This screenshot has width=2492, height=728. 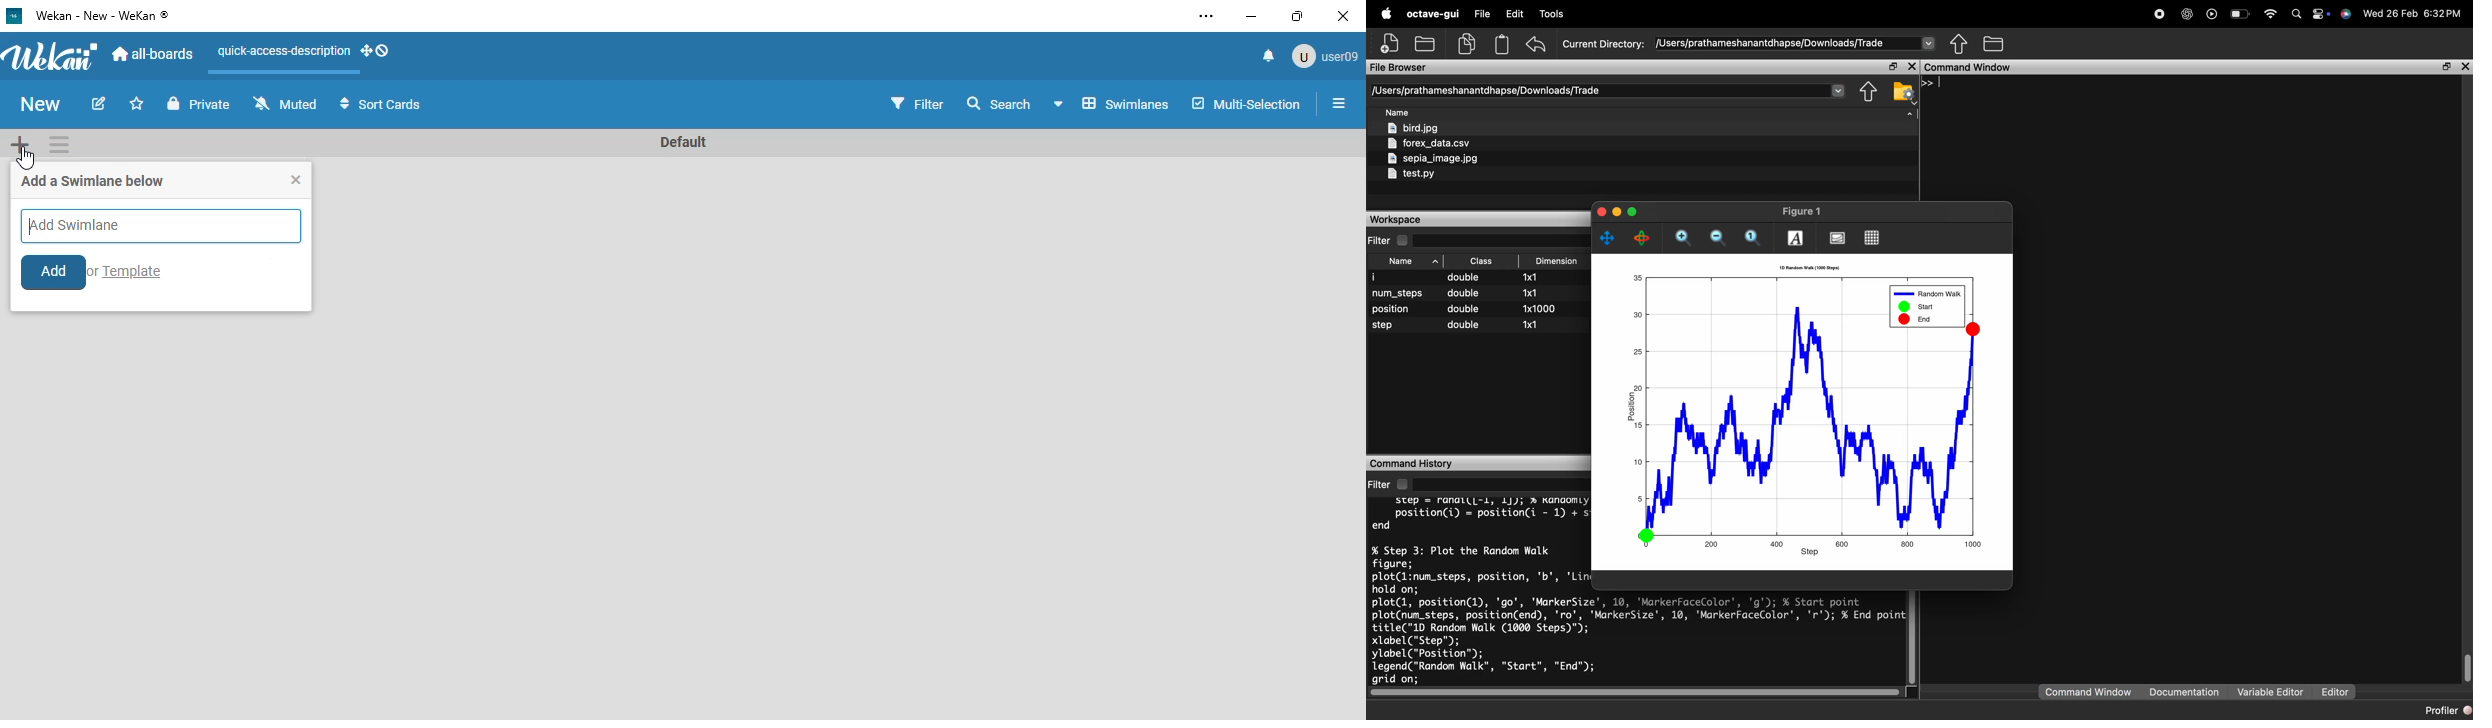 I want to click on image, so click(x=1837, y=239).